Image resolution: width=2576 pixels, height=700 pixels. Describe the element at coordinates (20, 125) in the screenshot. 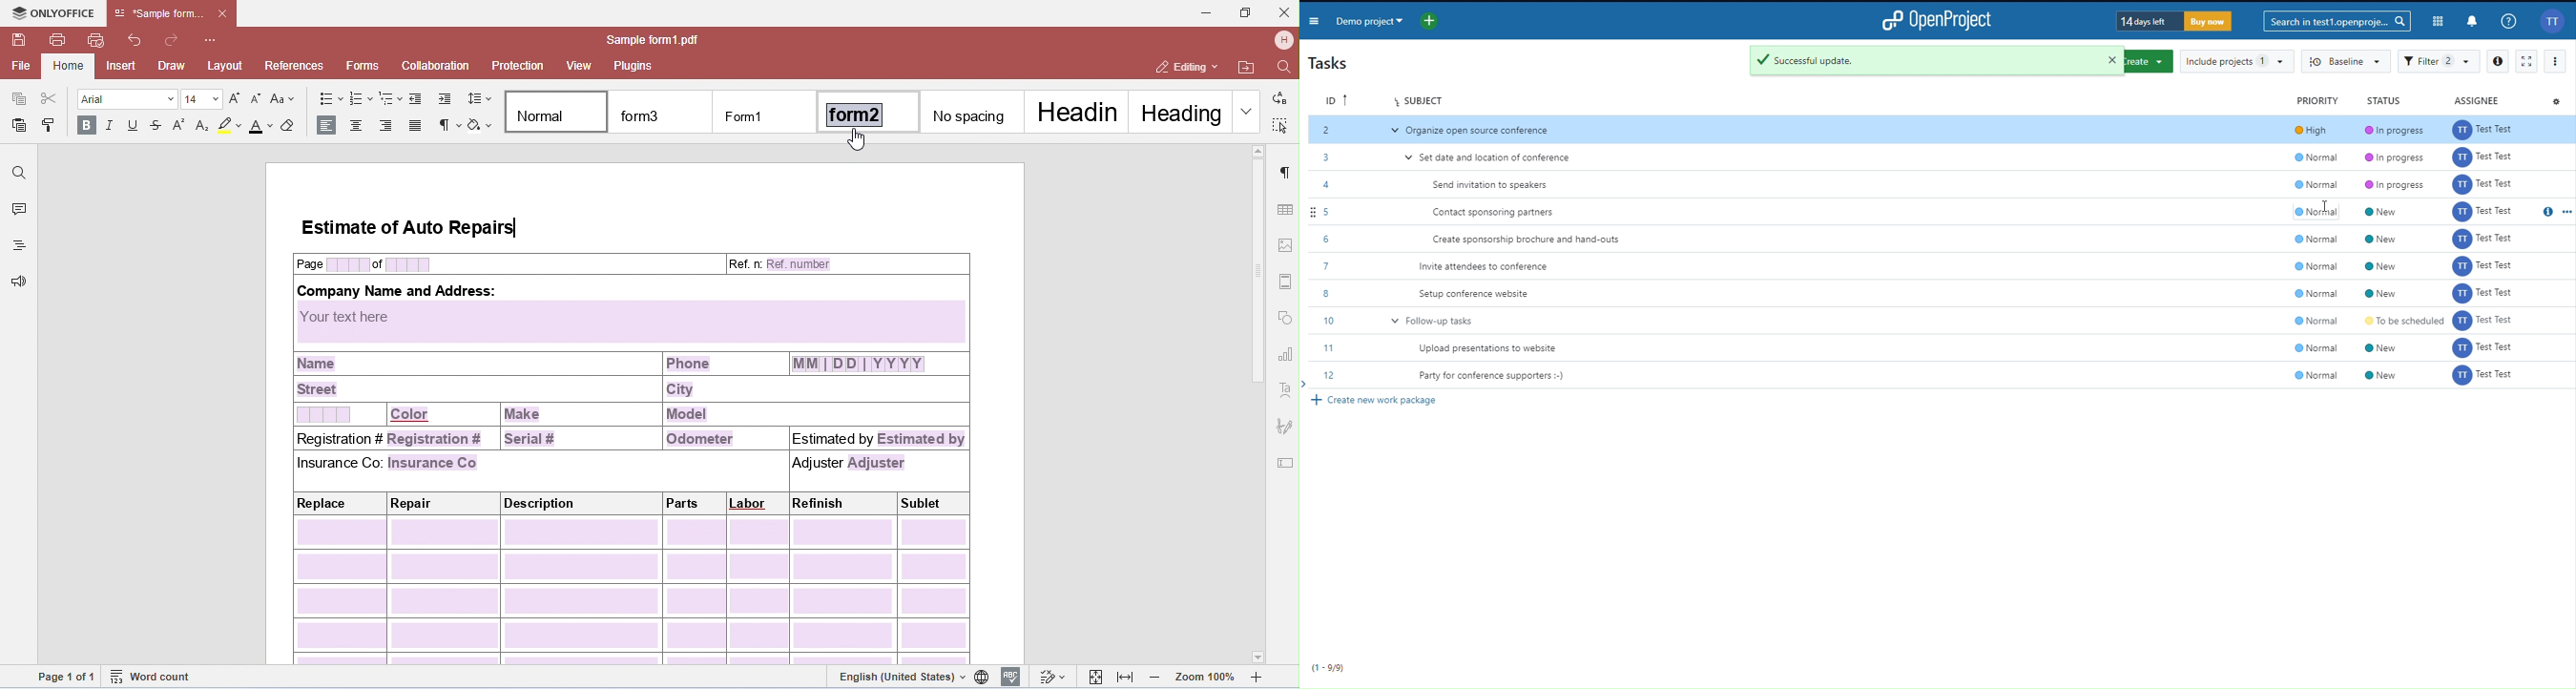

I see `paste` at that location.